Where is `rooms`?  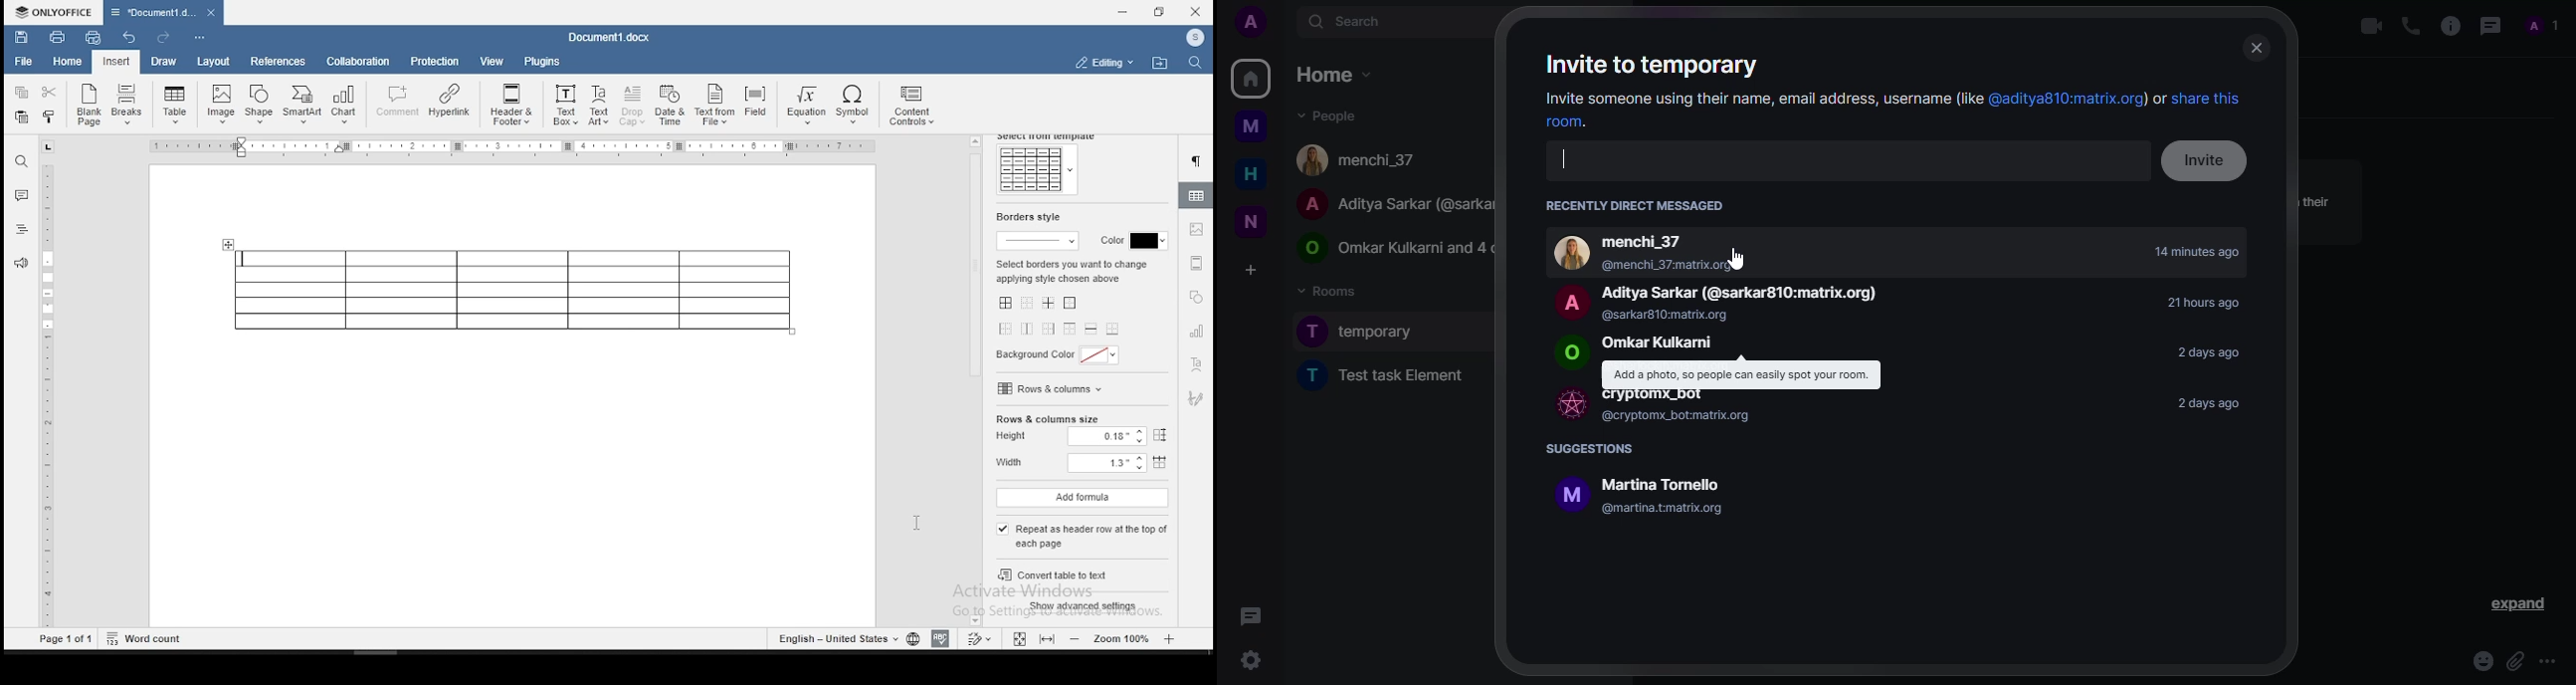 rooms is located at coordinates (1331, 290).